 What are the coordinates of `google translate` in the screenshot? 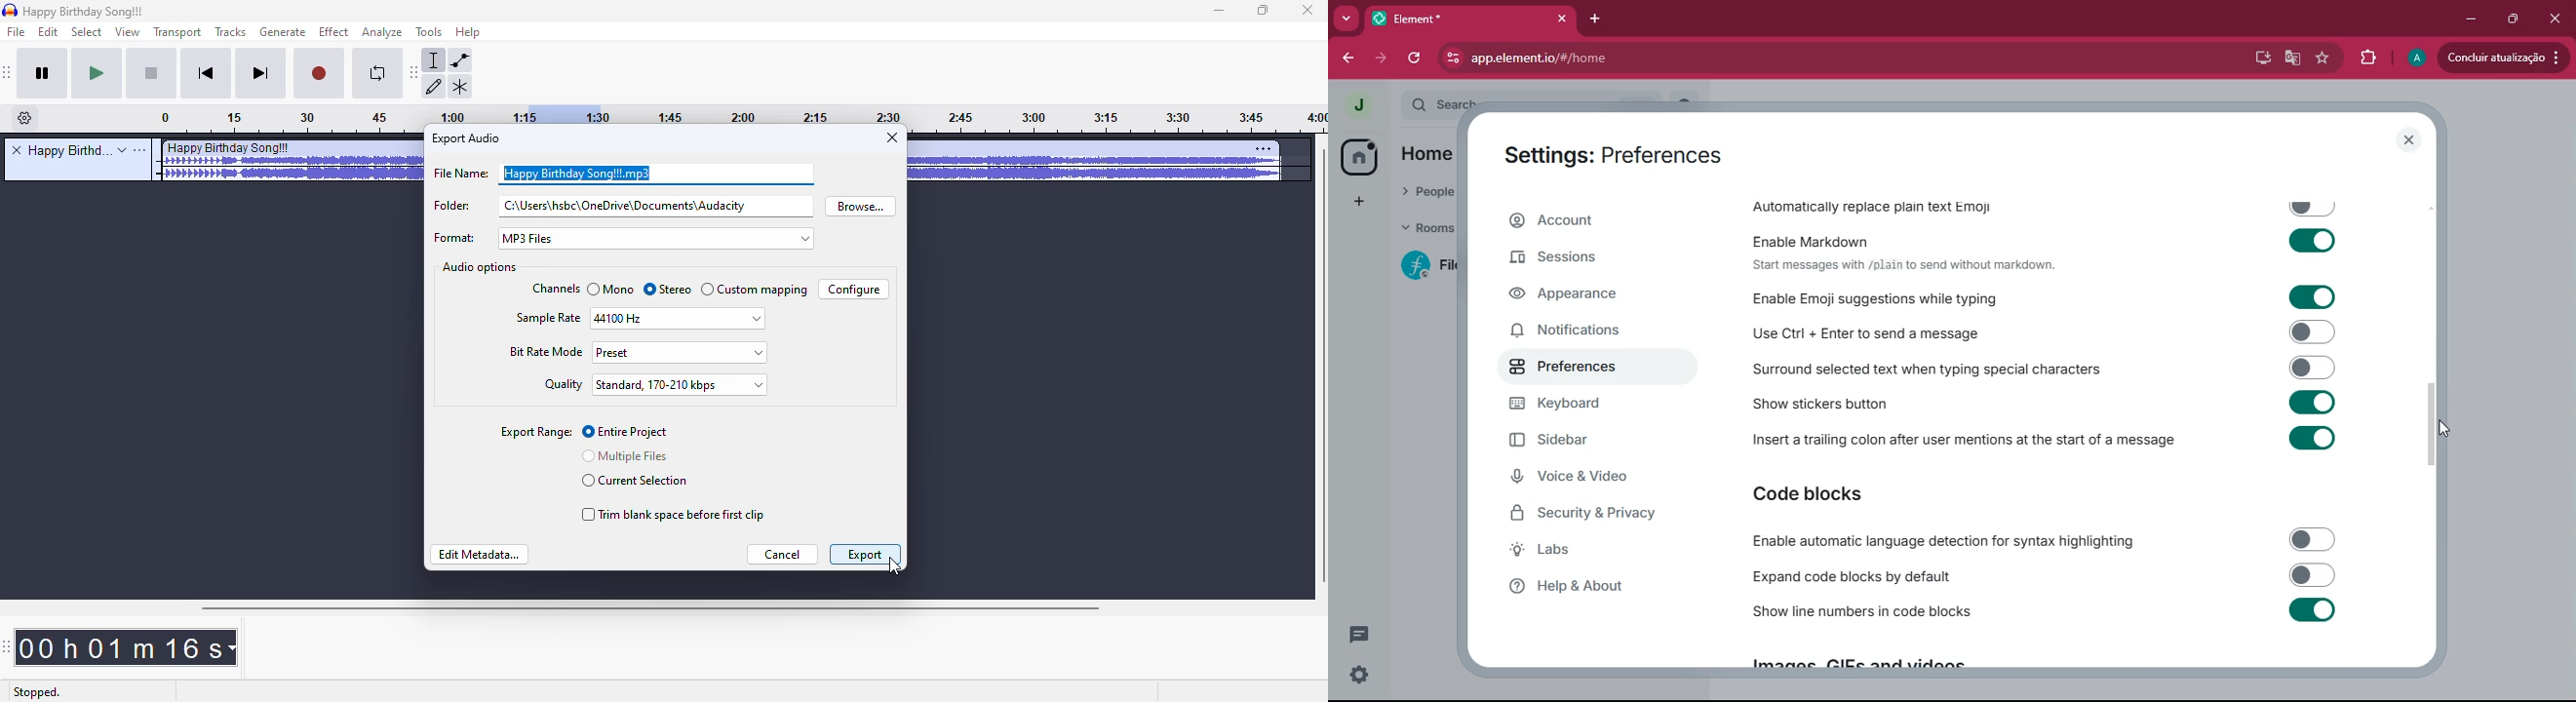 It's located at (2293, 58).